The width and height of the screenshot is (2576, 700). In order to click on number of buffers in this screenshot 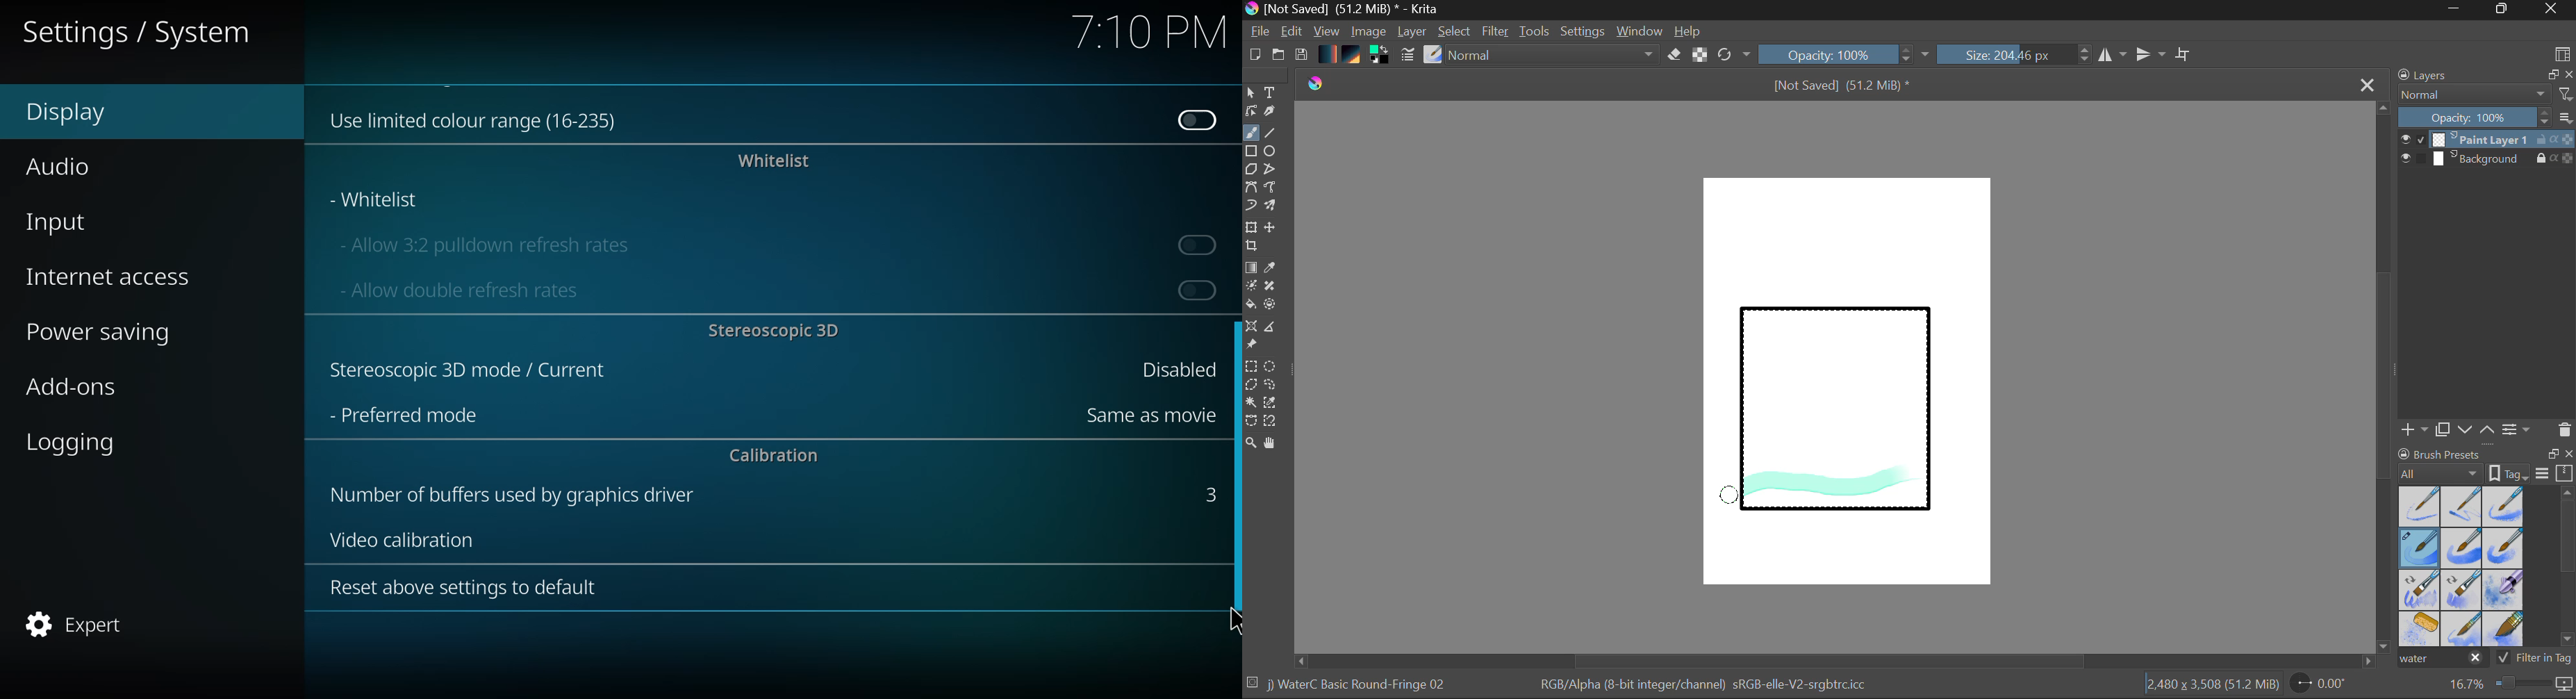, I will do `click(509, 494)`.